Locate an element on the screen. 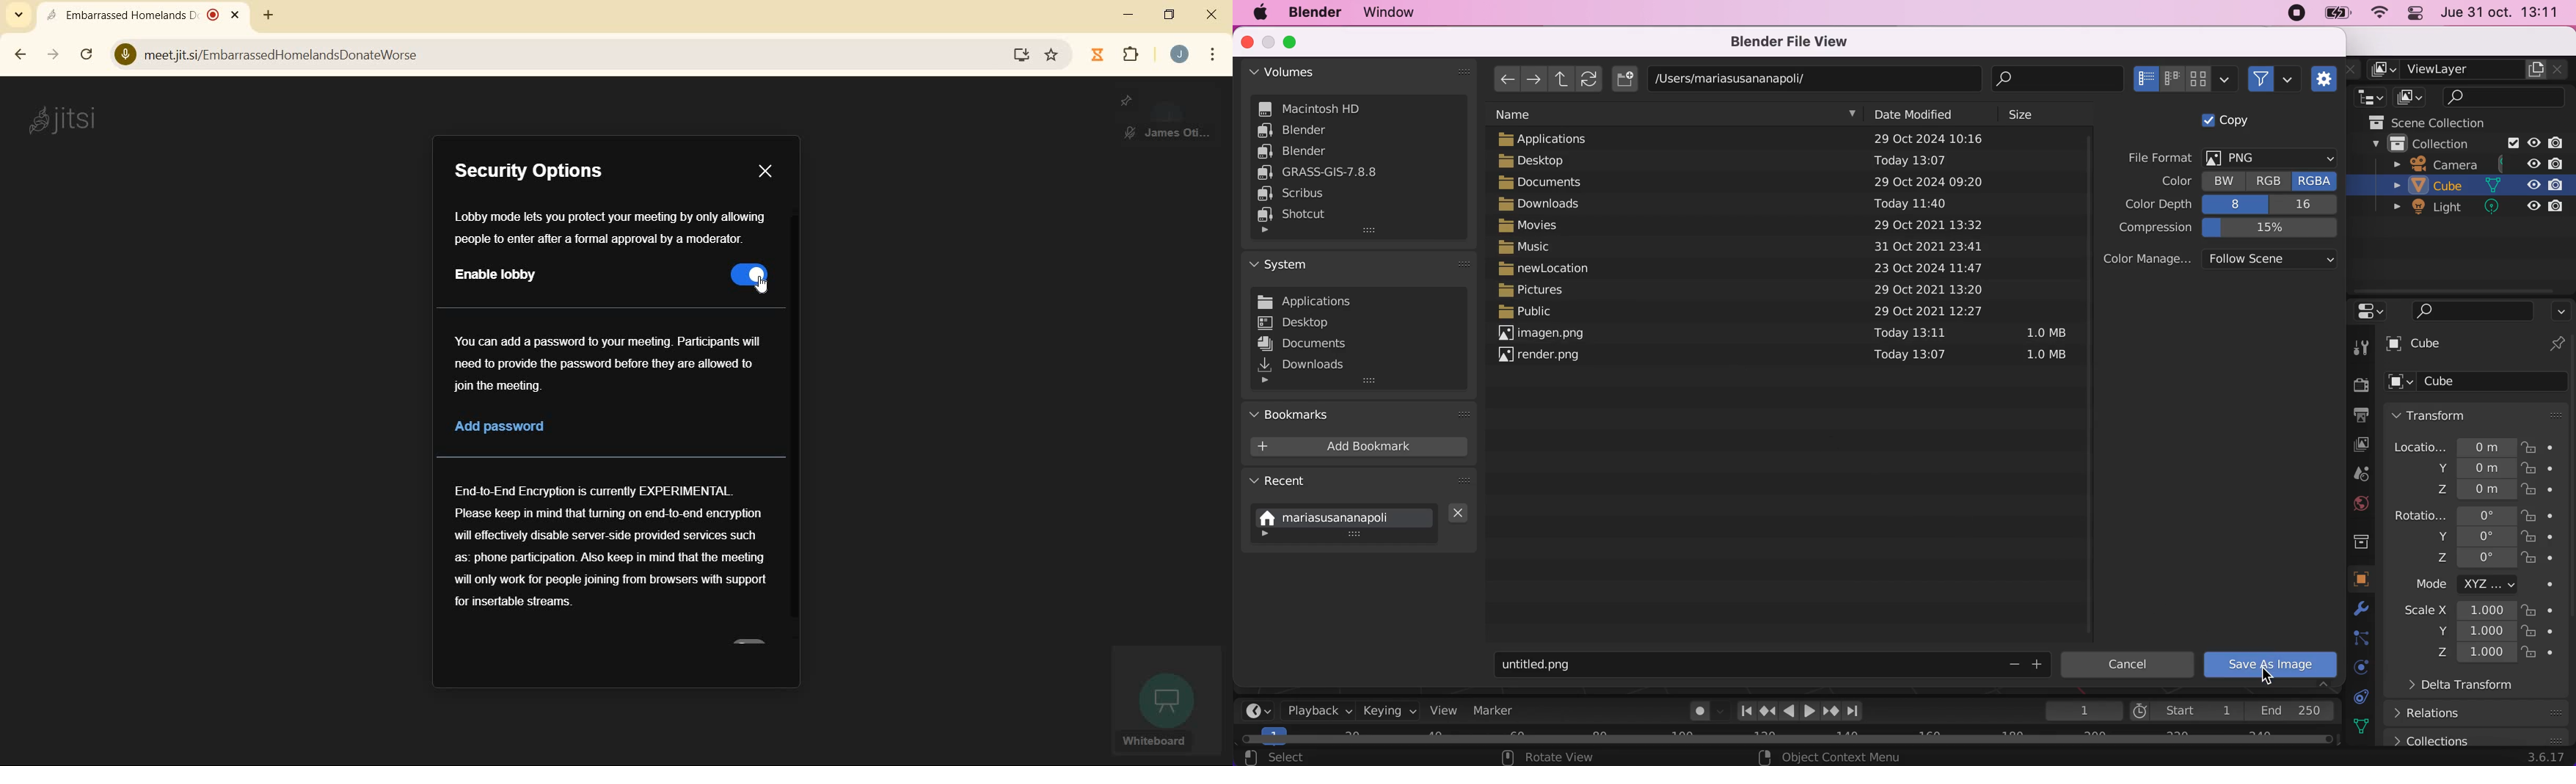  account is located at coordinates (1180, 56).